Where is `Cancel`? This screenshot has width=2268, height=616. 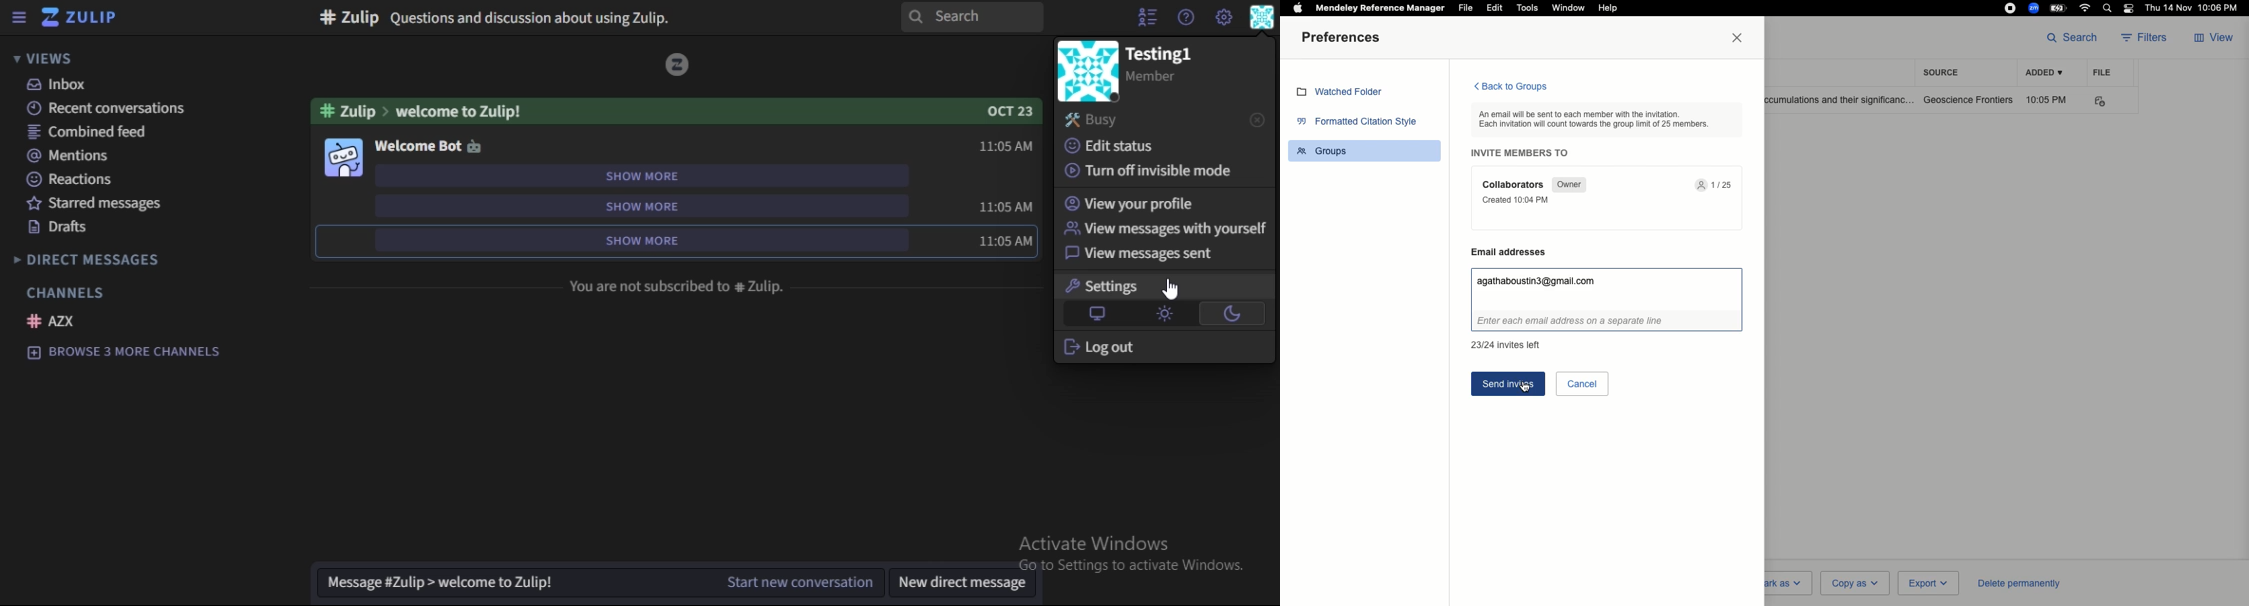
Cancel is located at coordinates (1582, 383).